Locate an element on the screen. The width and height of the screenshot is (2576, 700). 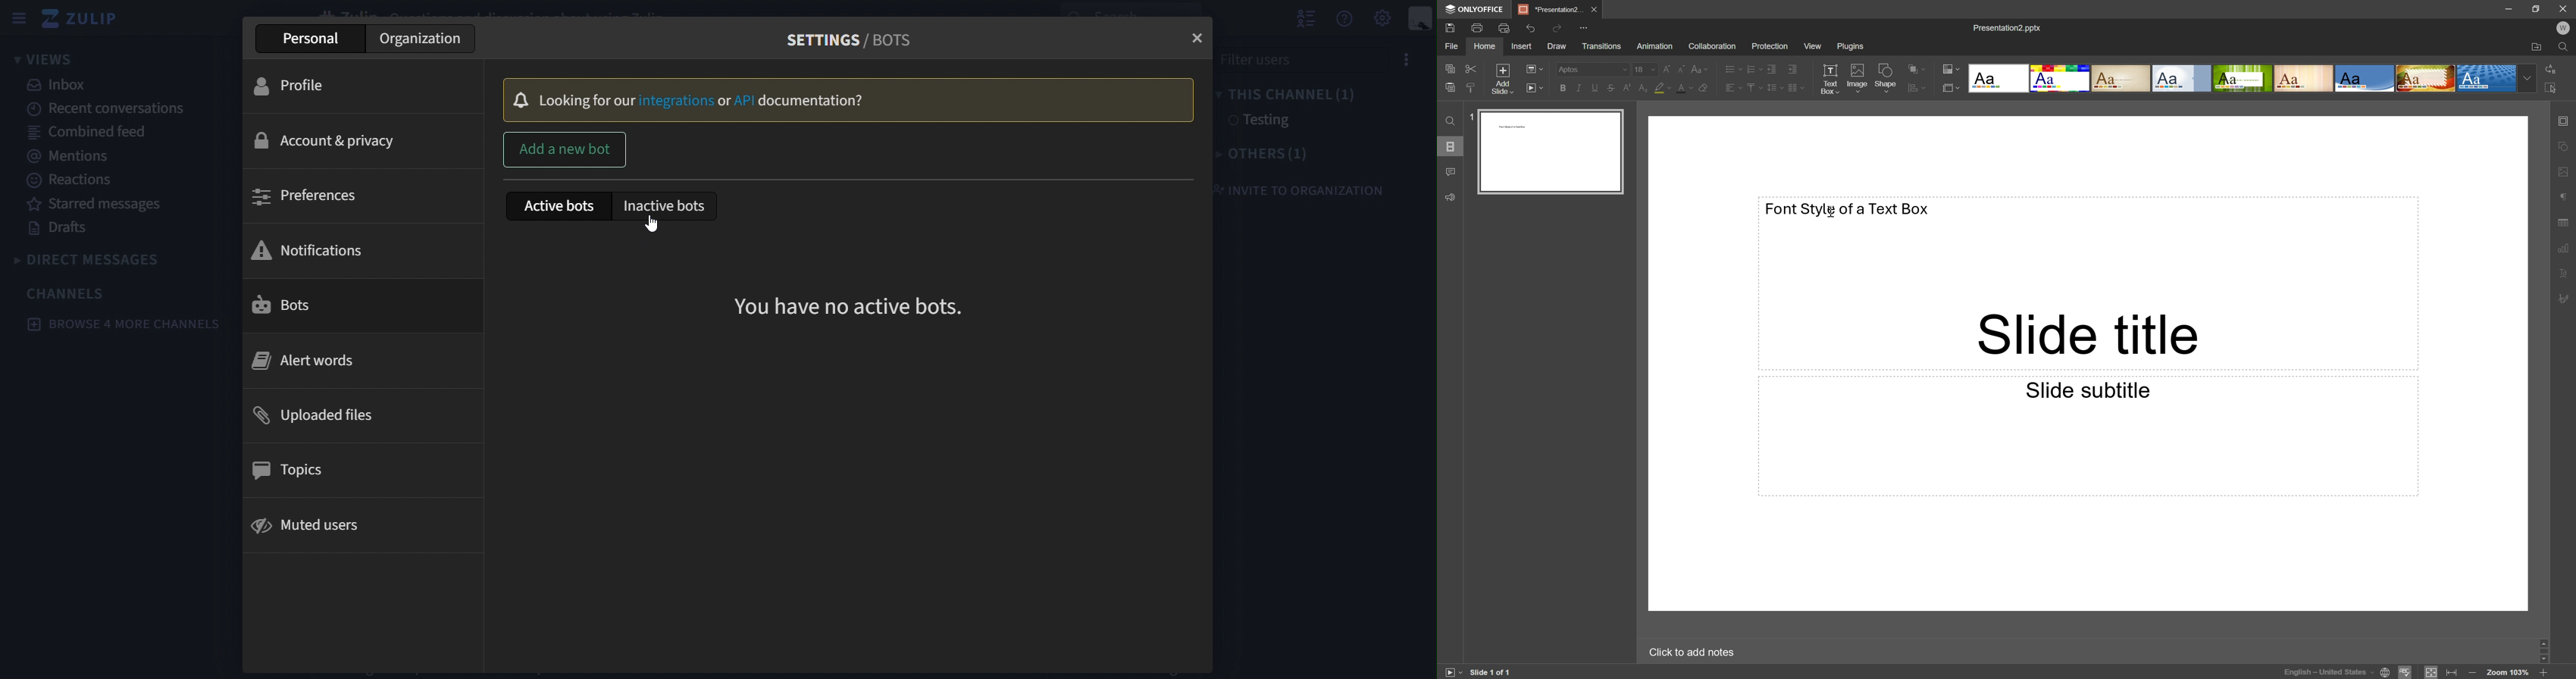
Slide is located at coordinates (1550, 151).